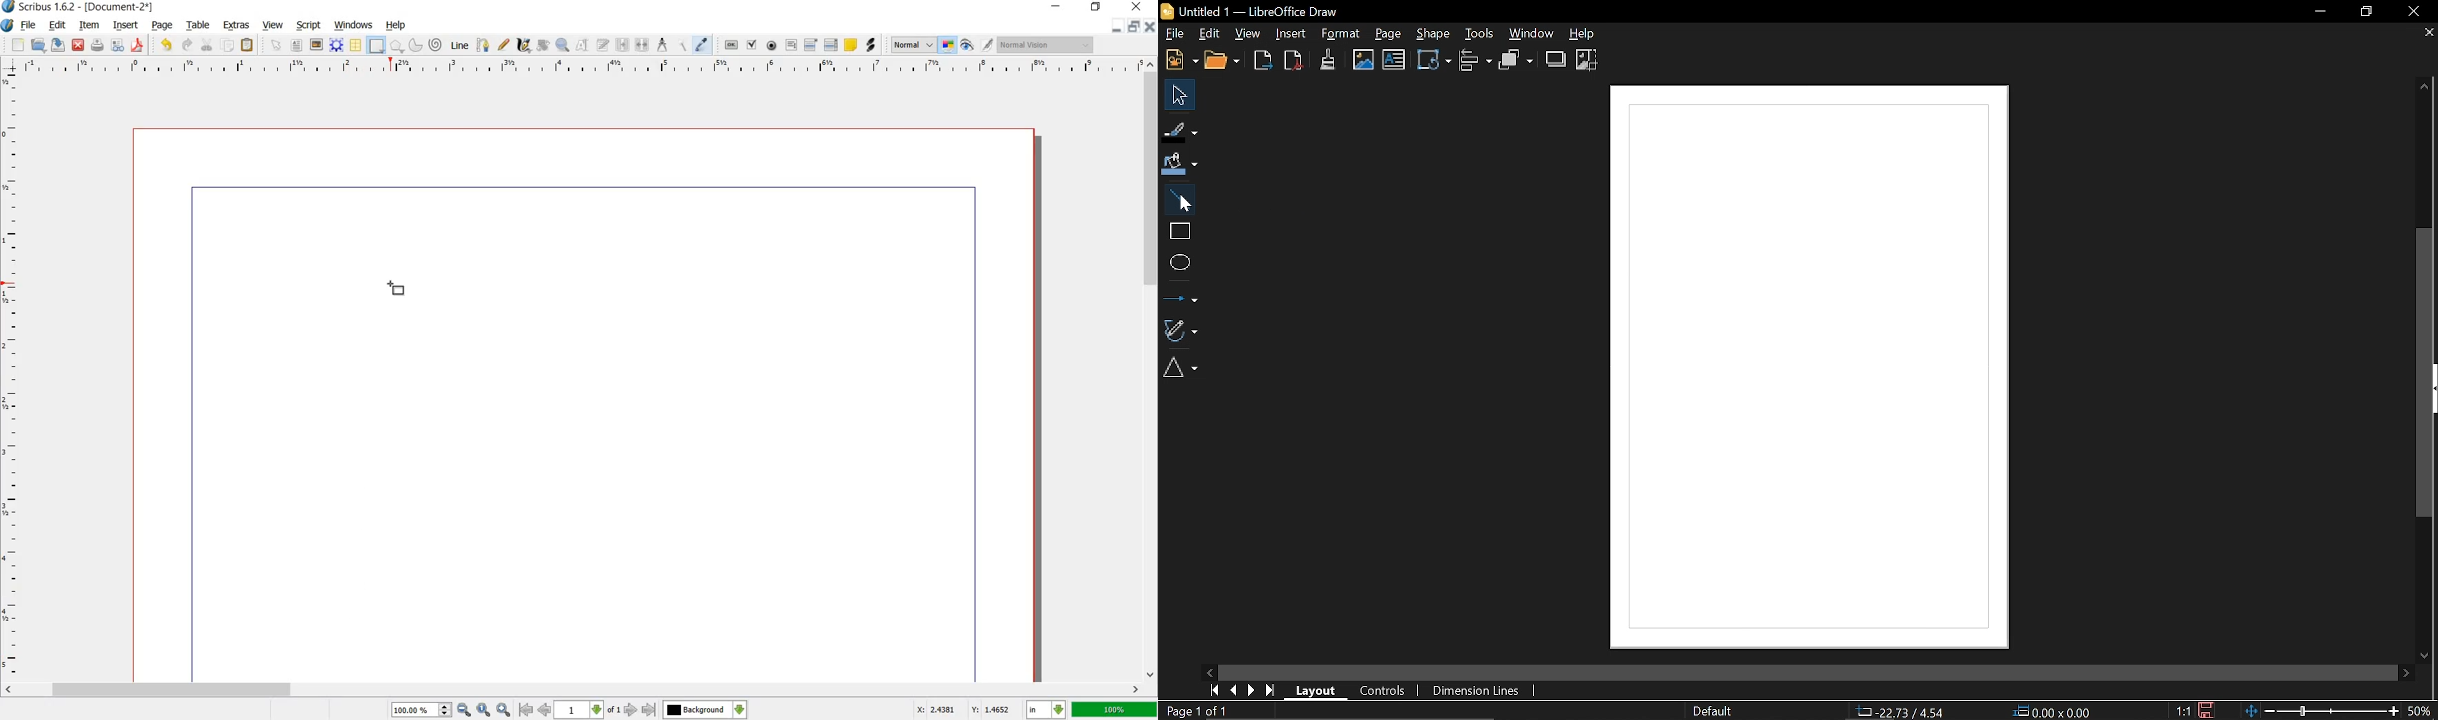 The height and width of the screenshot is (728, 2464). I want to click on PRINT, so click(97, 46).